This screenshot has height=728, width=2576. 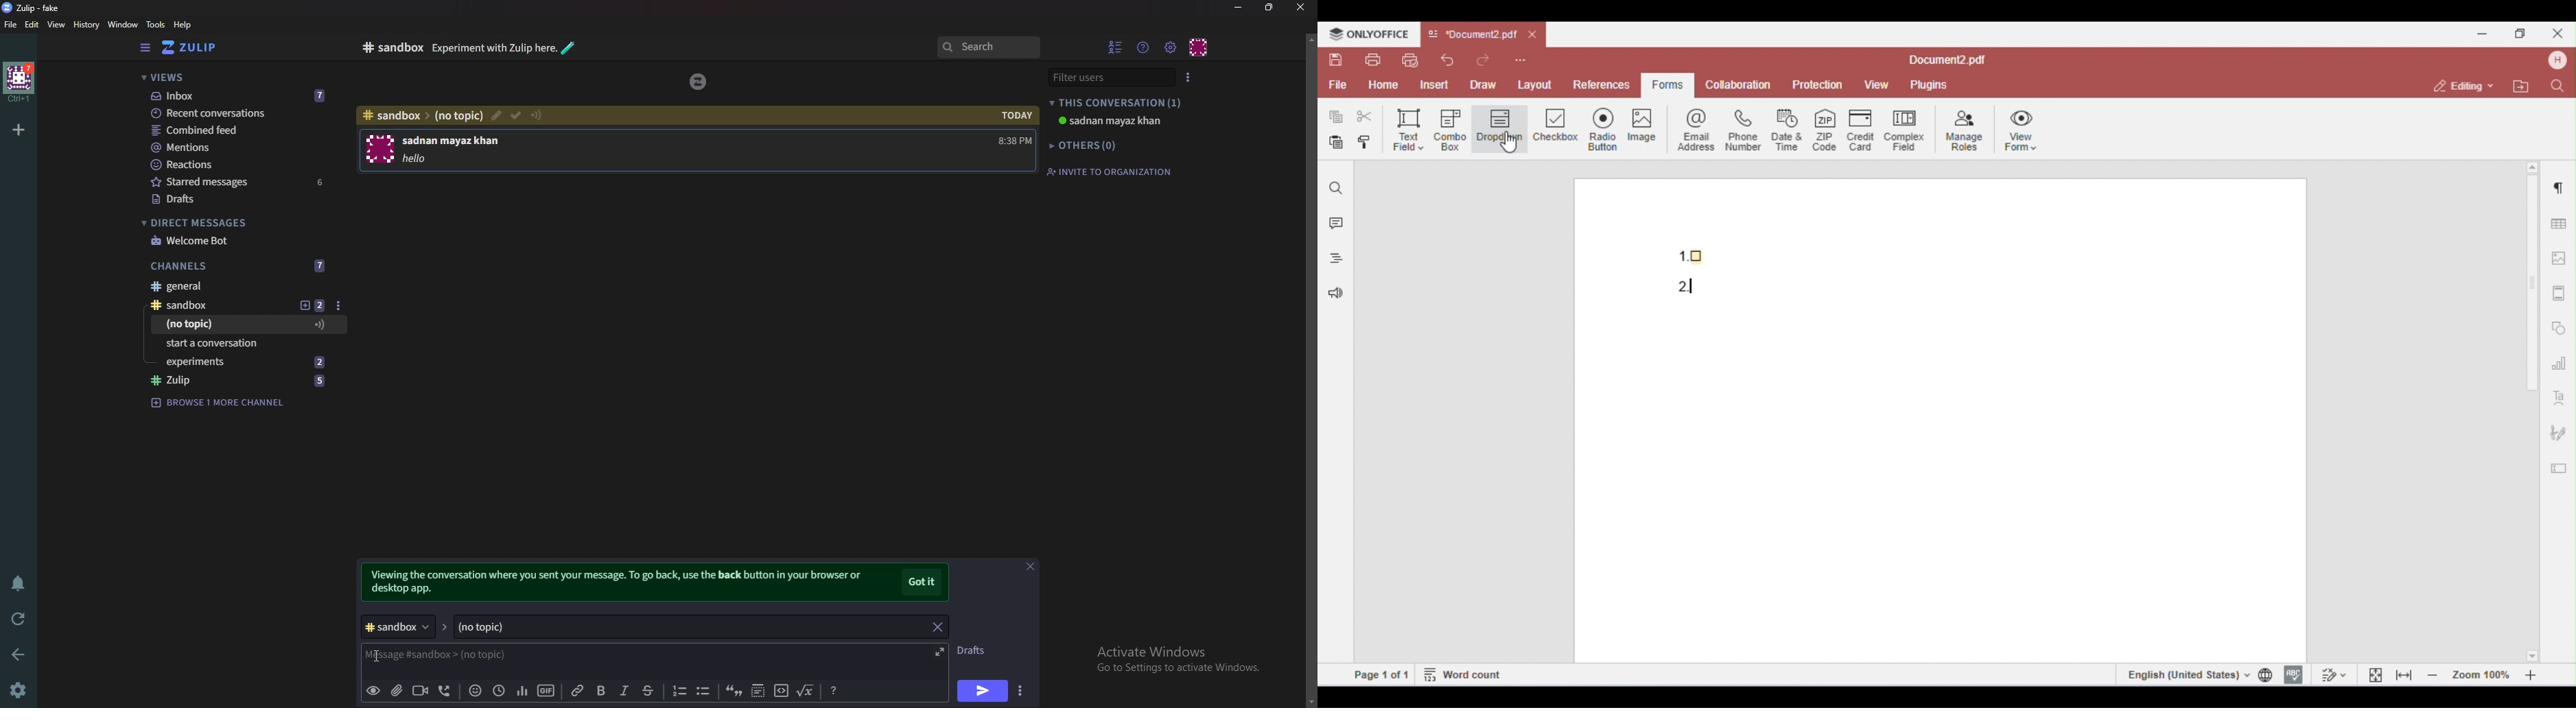 What do you see at coordinates (340, 305) in the screenshot?
I see `Options` at bounding box center [340, 305].